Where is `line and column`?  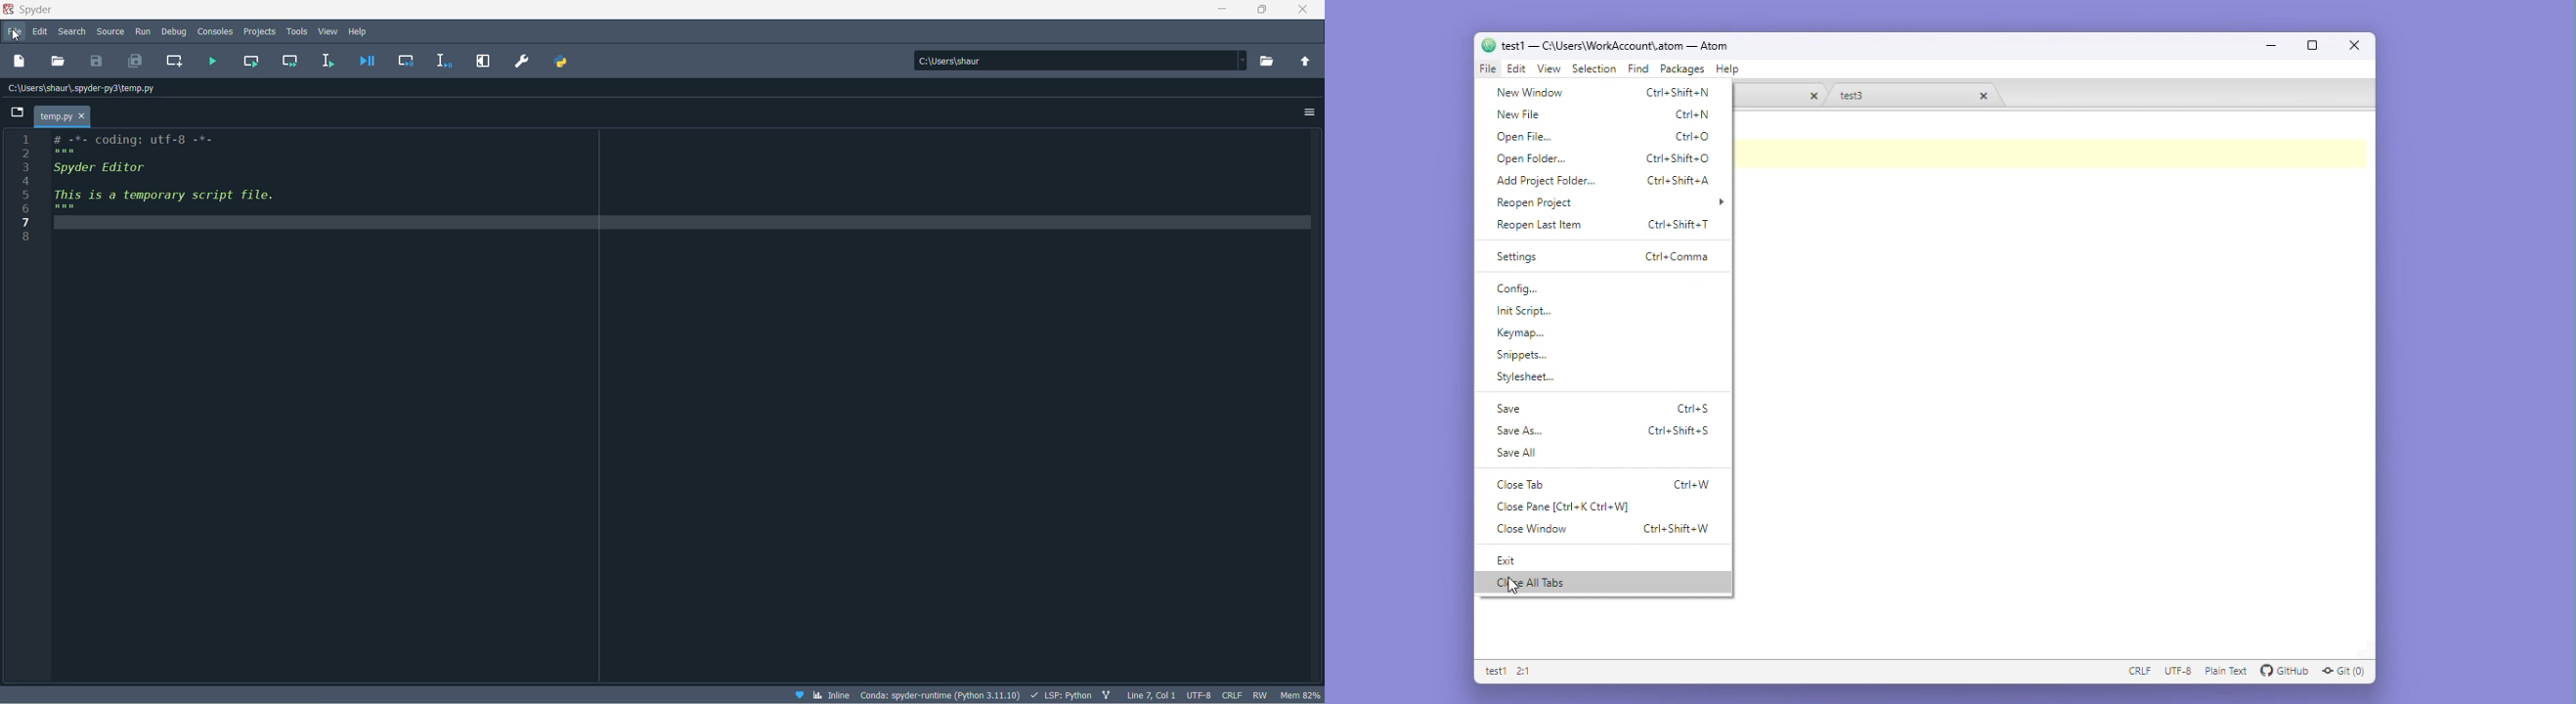 line and column is located at coordinates (1152, 694).